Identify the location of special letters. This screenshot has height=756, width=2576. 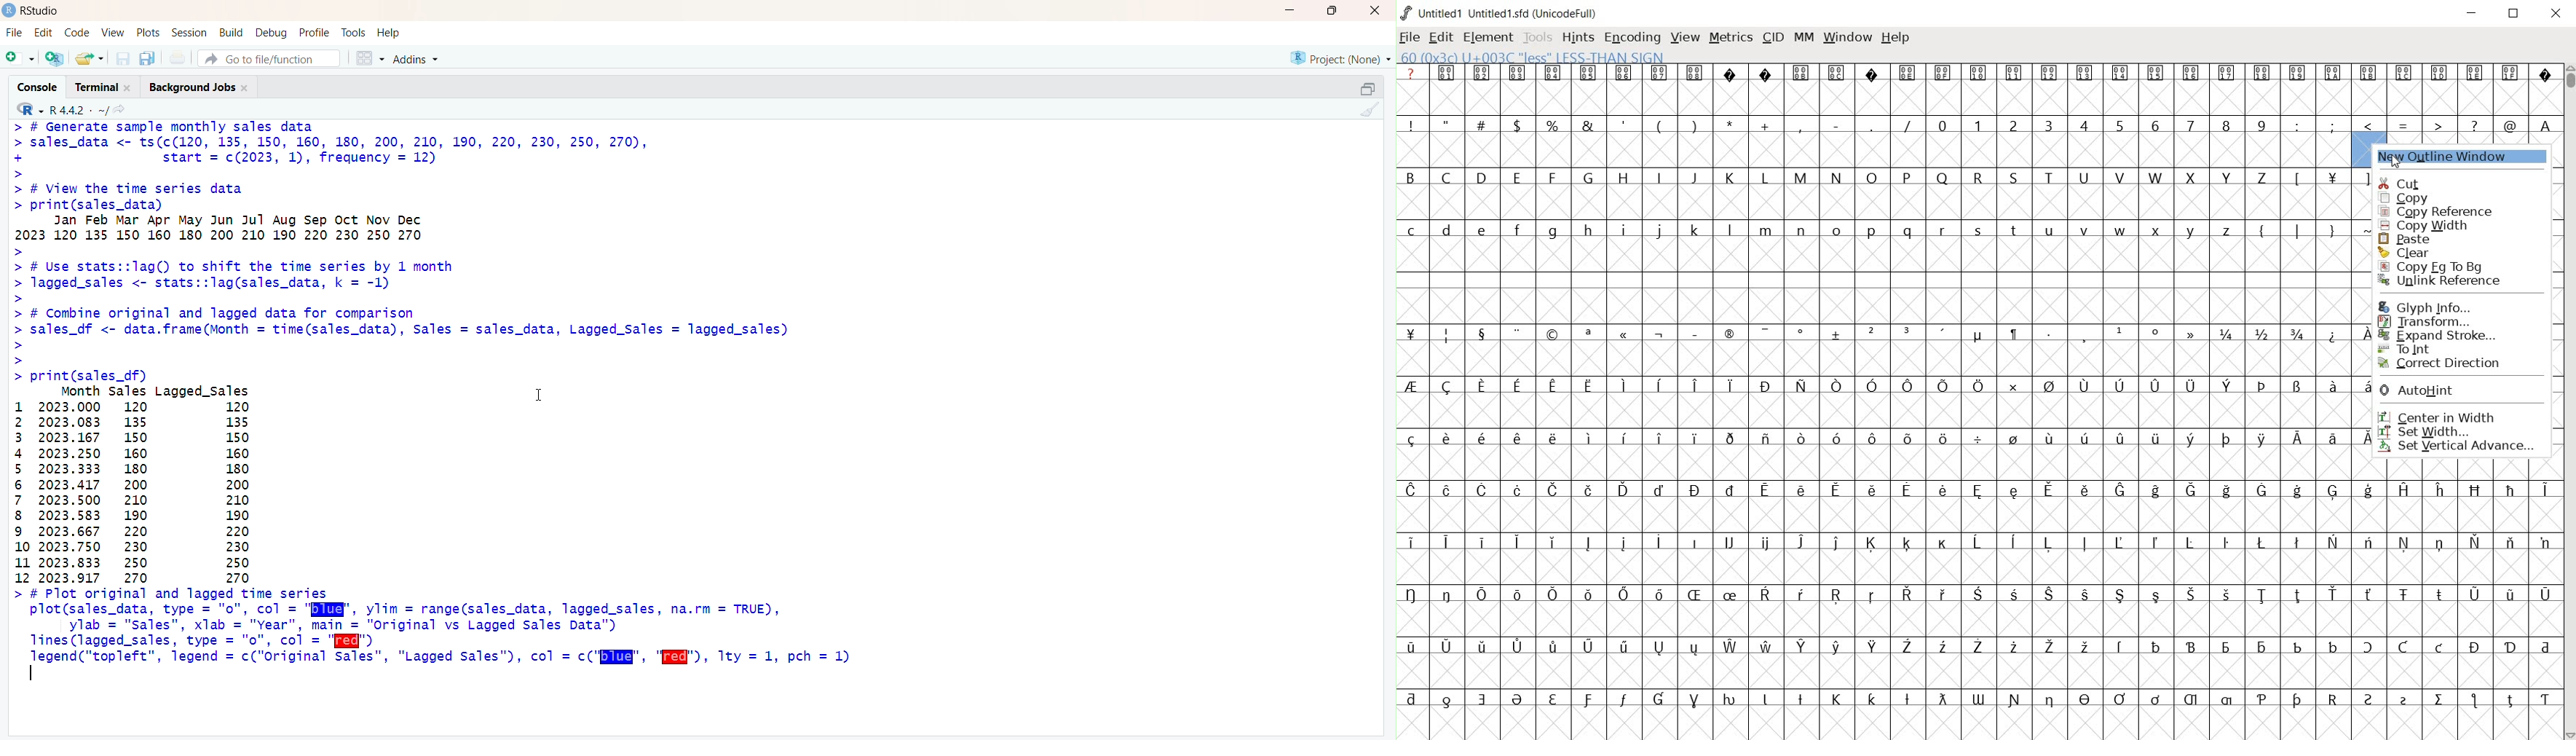
(1886, 437).